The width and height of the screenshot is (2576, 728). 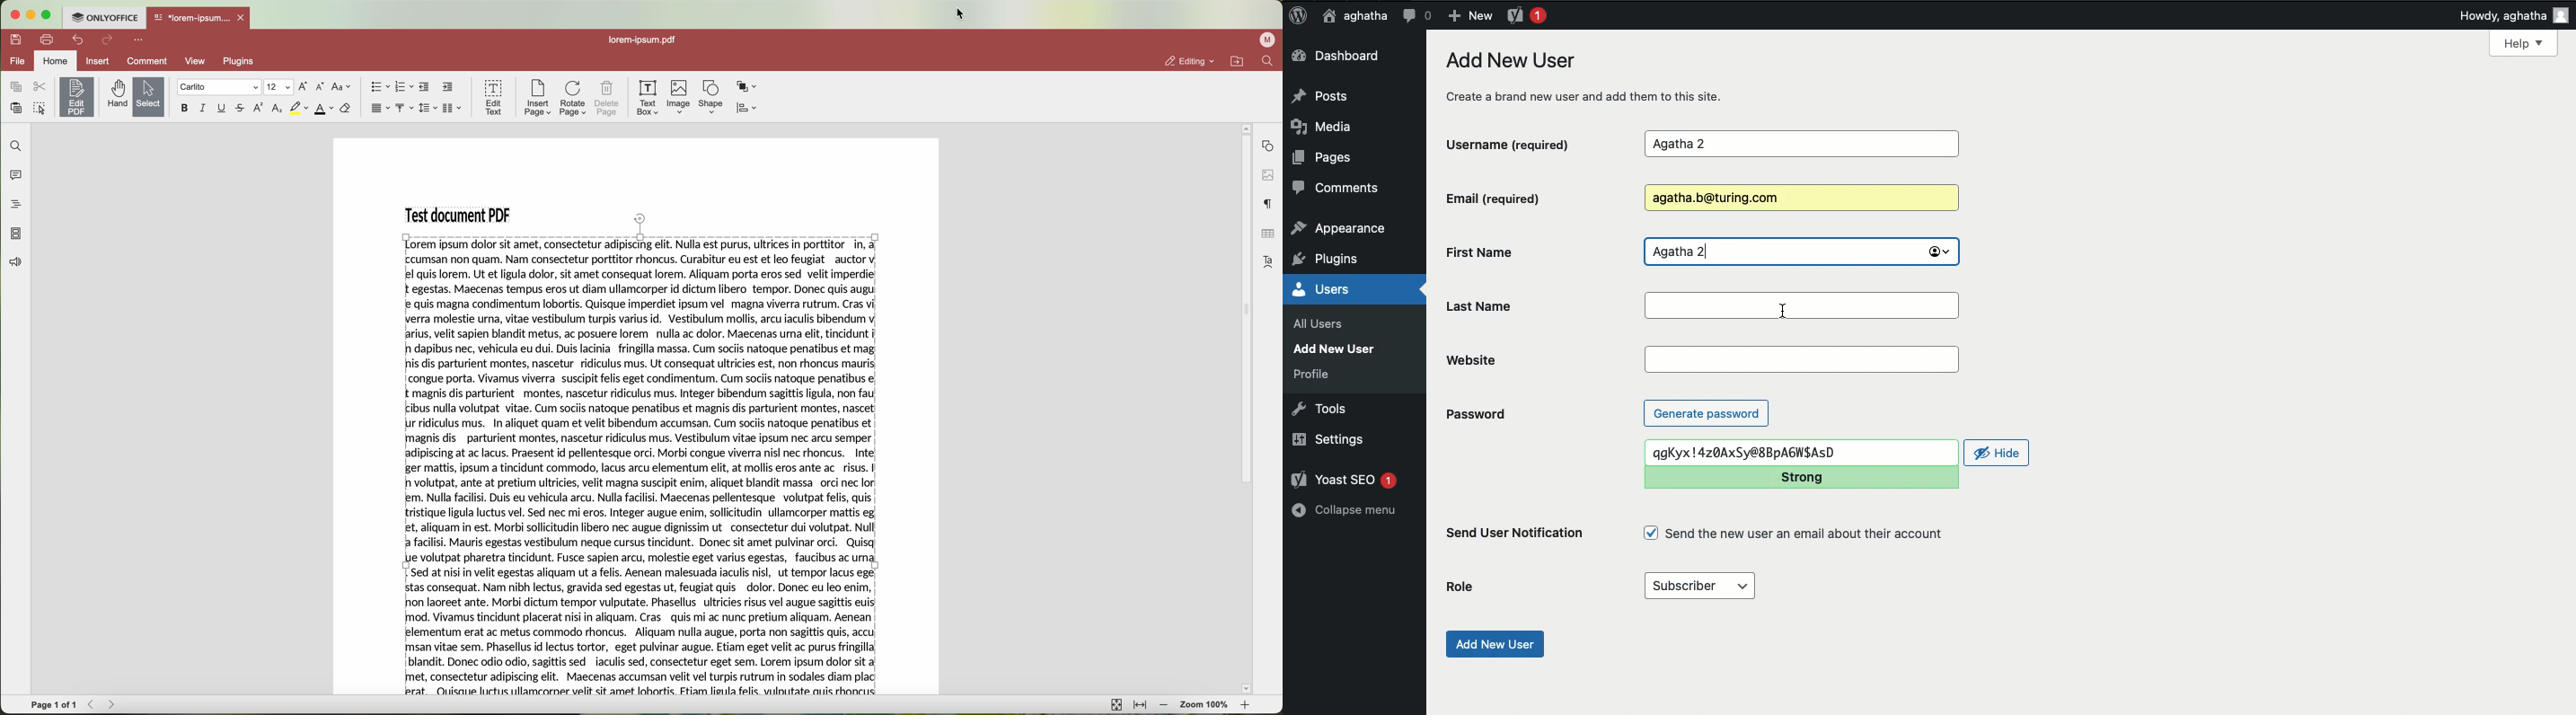 I want to click on Users, so click(x=1340, y=289).